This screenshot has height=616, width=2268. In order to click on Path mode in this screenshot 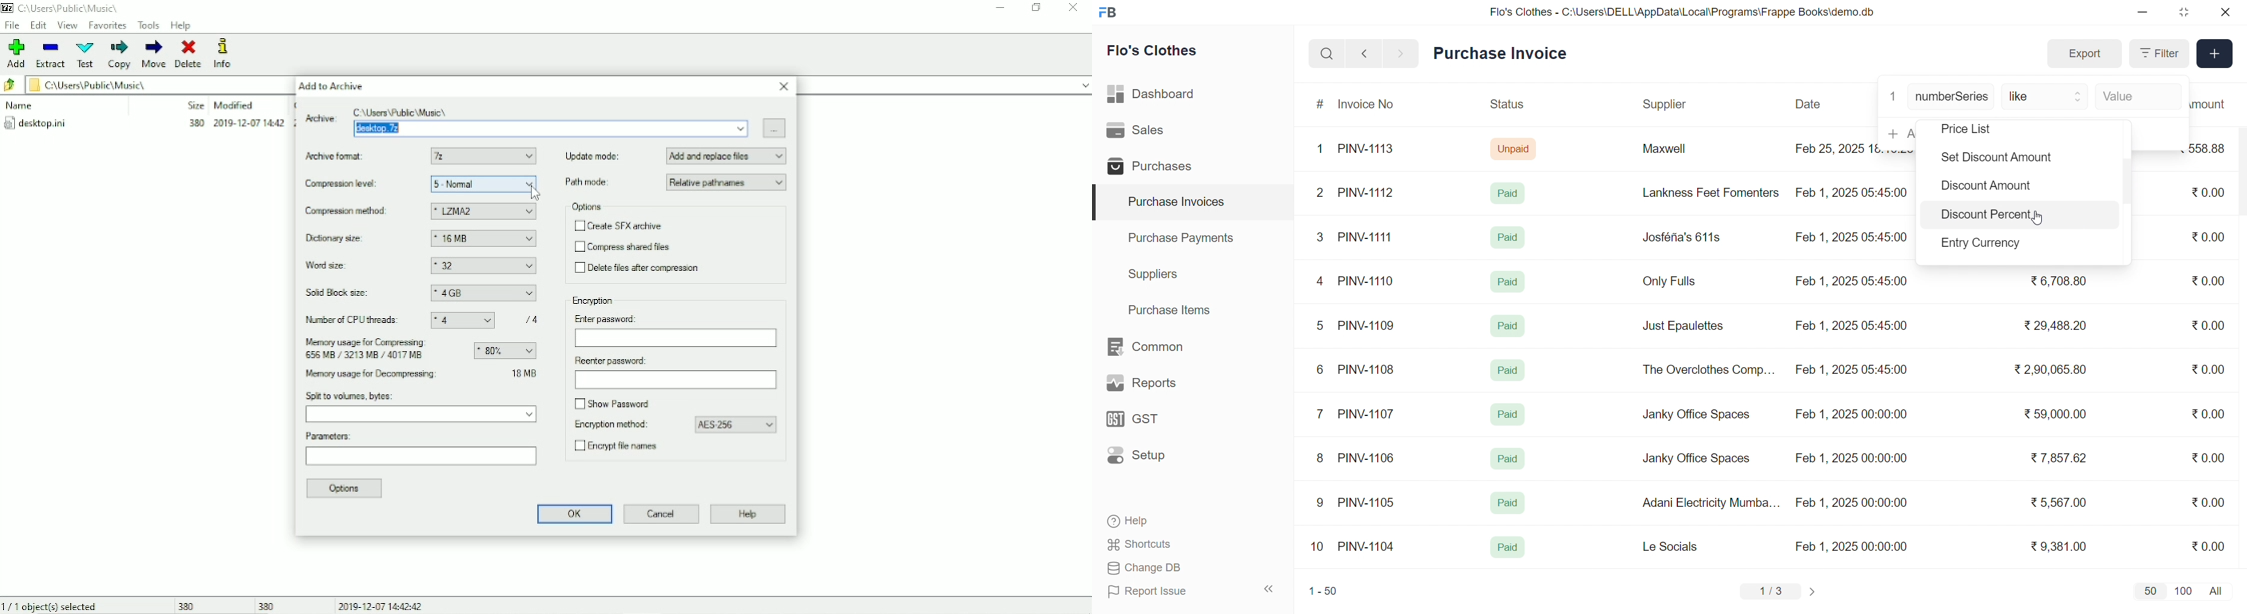, I will do `click(590, 182)`.